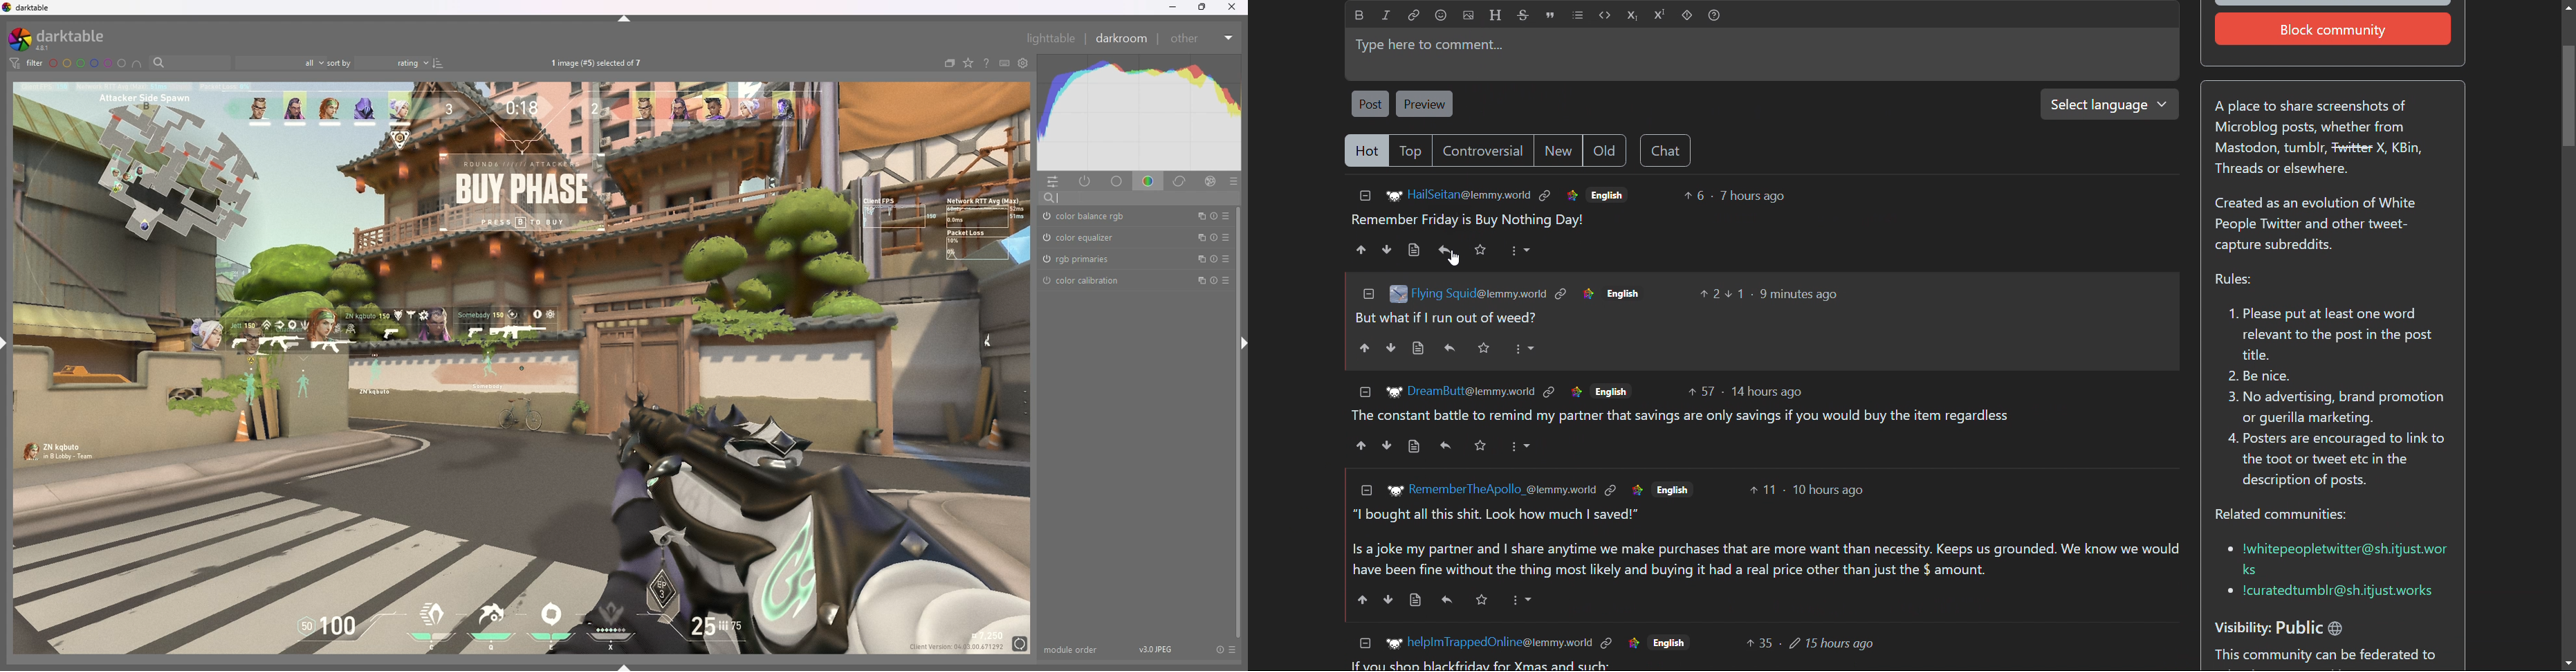 The image size is (2576, 672). Describe the element at coordinates (1394, 490) in the screenshot. I see `image` at that location.